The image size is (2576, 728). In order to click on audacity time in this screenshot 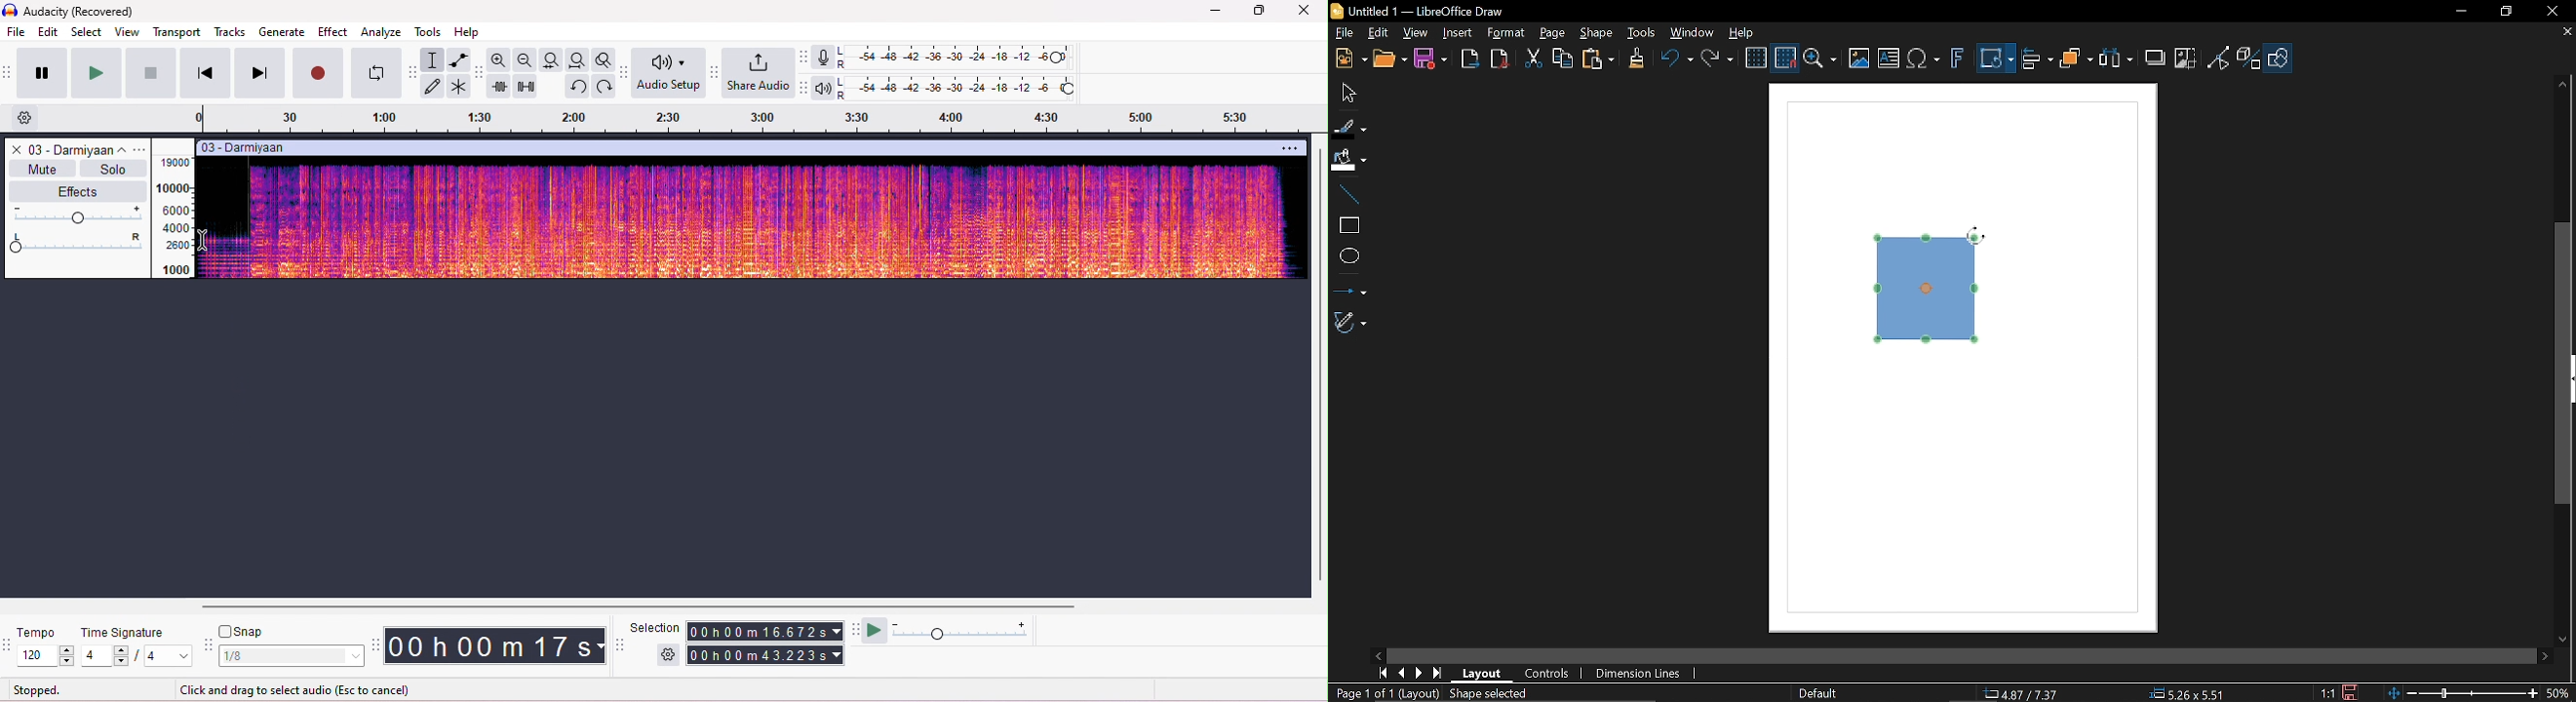, I will do `click(497, 645)`.